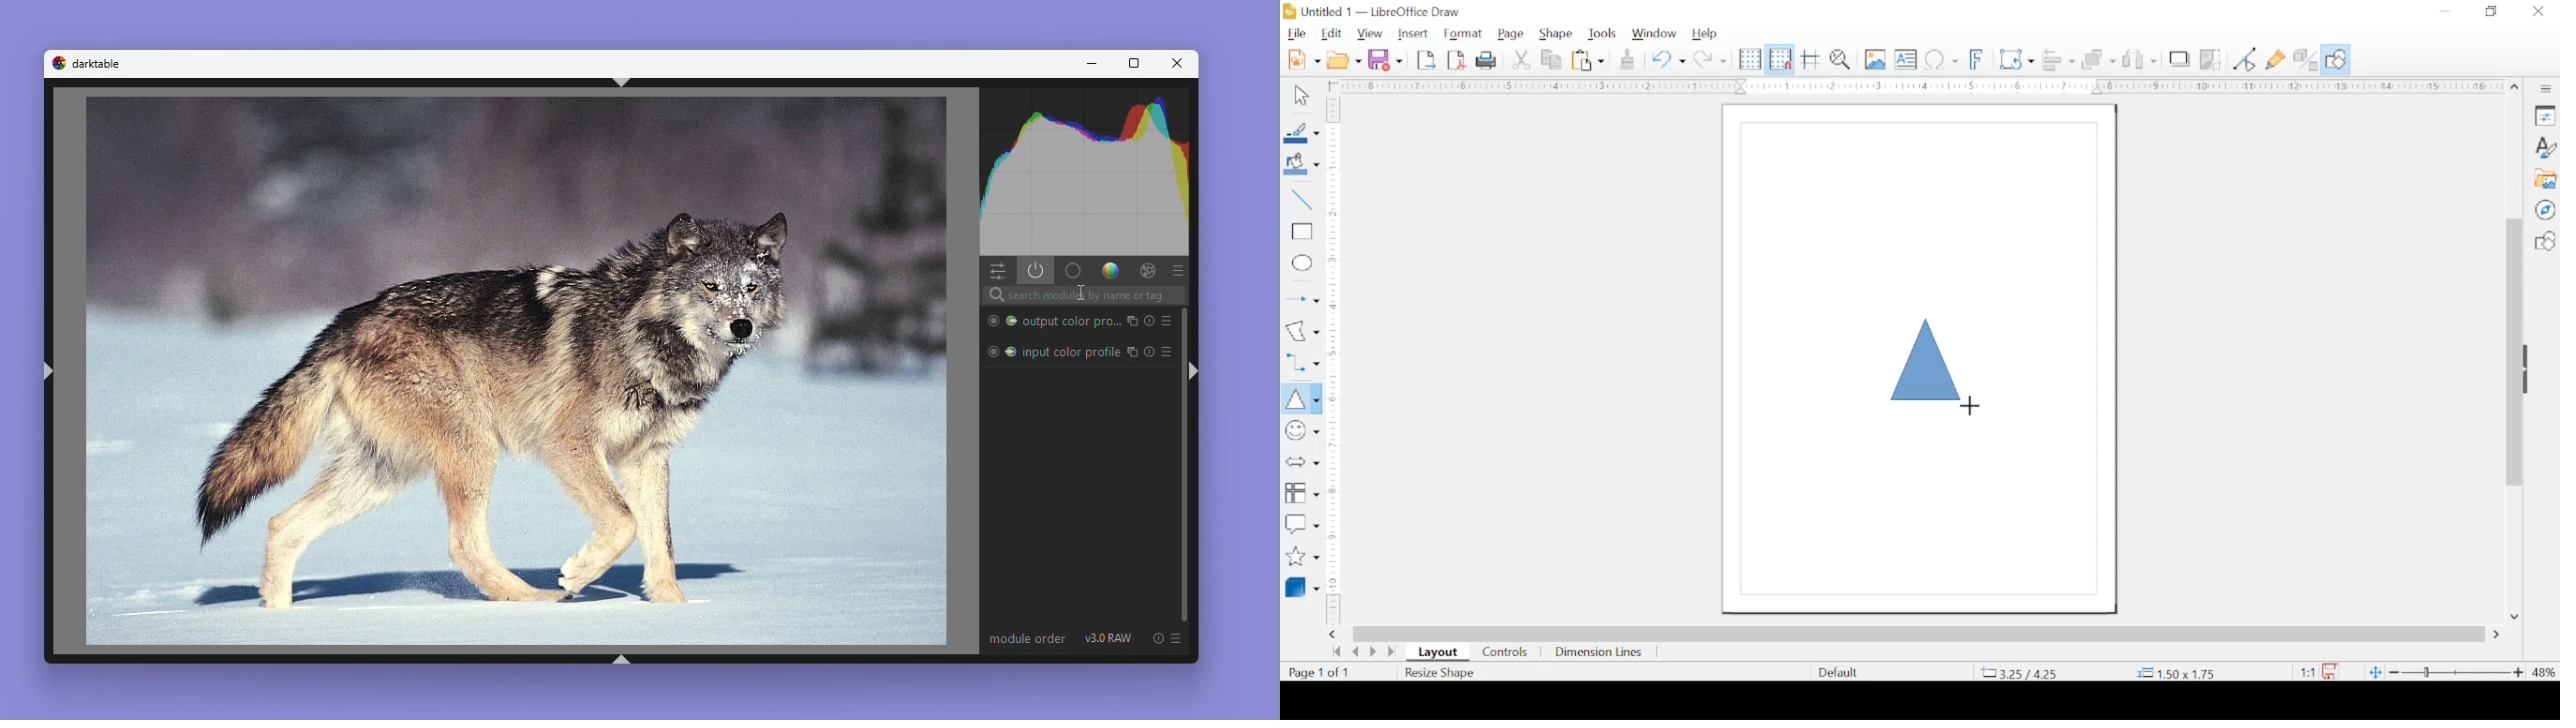 The width and height of the screenshot is (2576, 728). I want to click on insert symbols and shapes, so click(1301, 431).